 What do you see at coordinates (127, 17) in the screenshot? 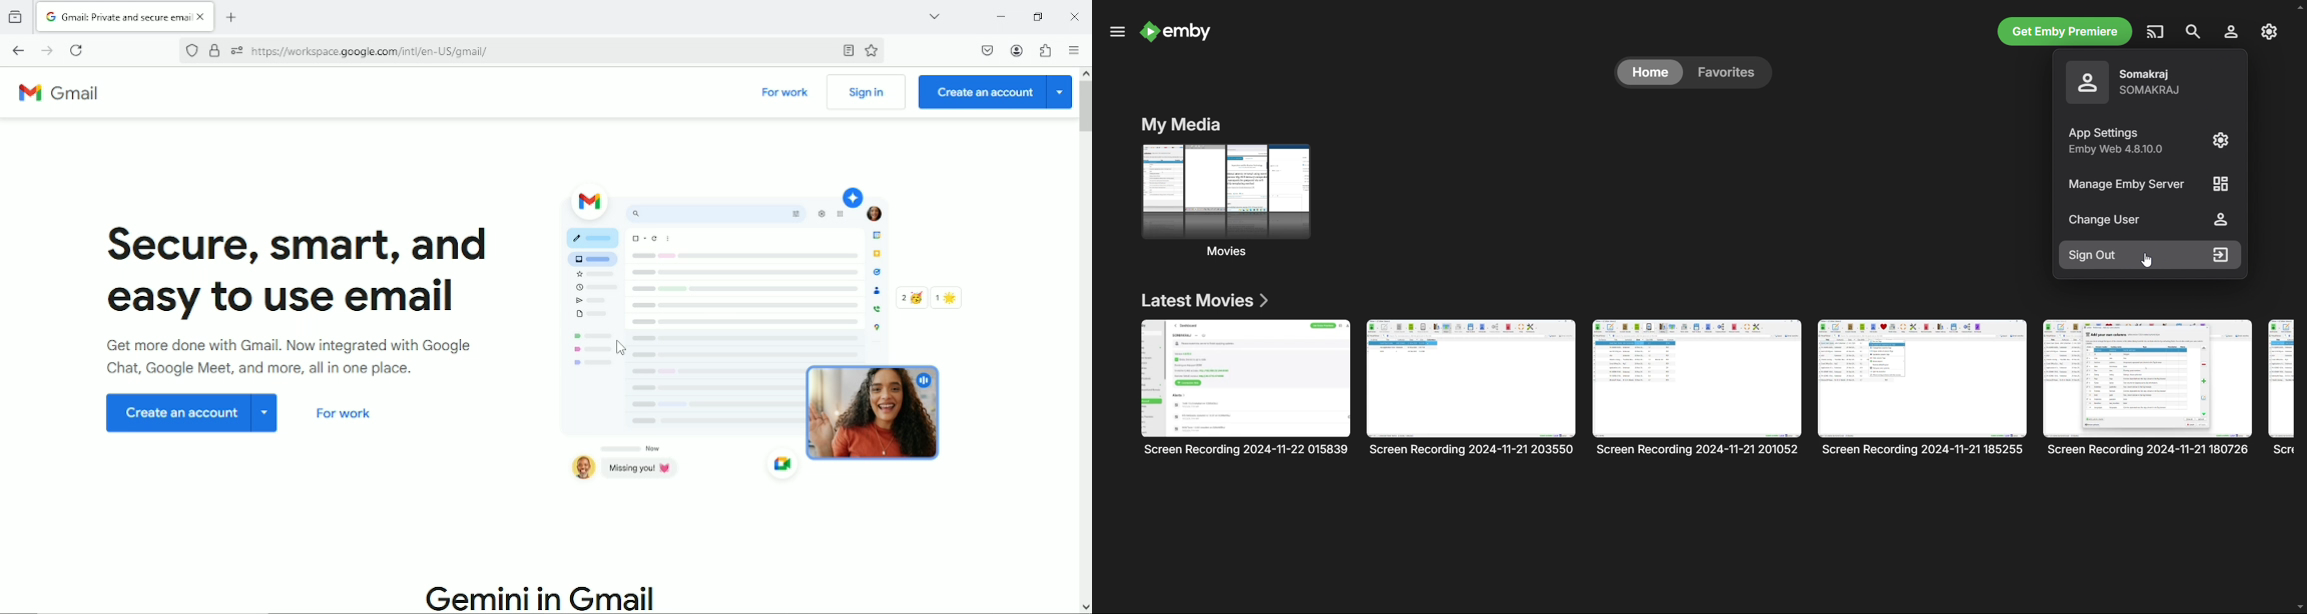
I see `Current tab` at bounding box center [127, 17].